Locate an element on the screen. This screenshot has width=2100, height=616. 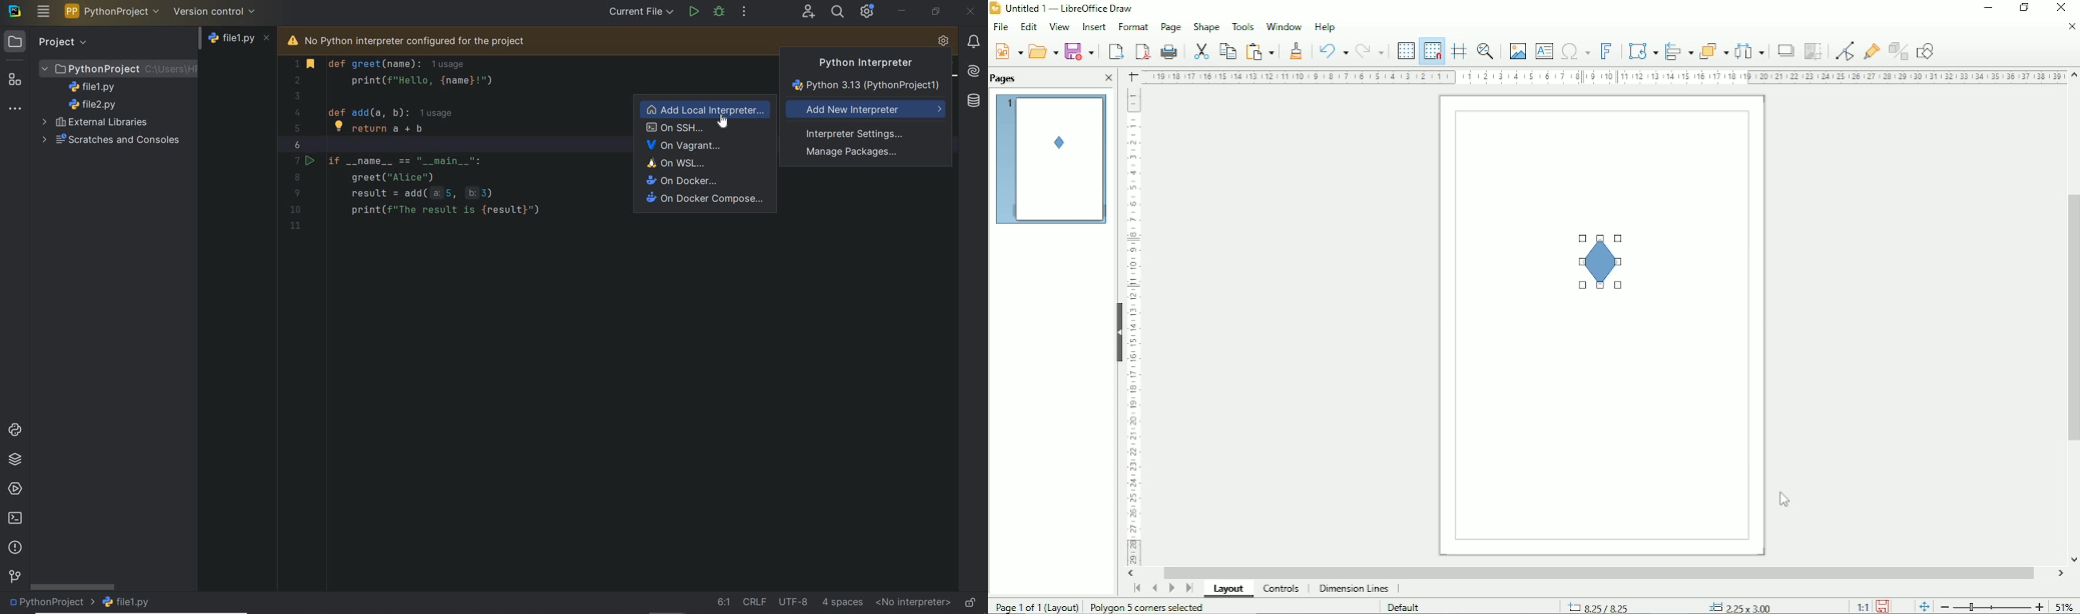
Export is located at coordinates (1114, 50).